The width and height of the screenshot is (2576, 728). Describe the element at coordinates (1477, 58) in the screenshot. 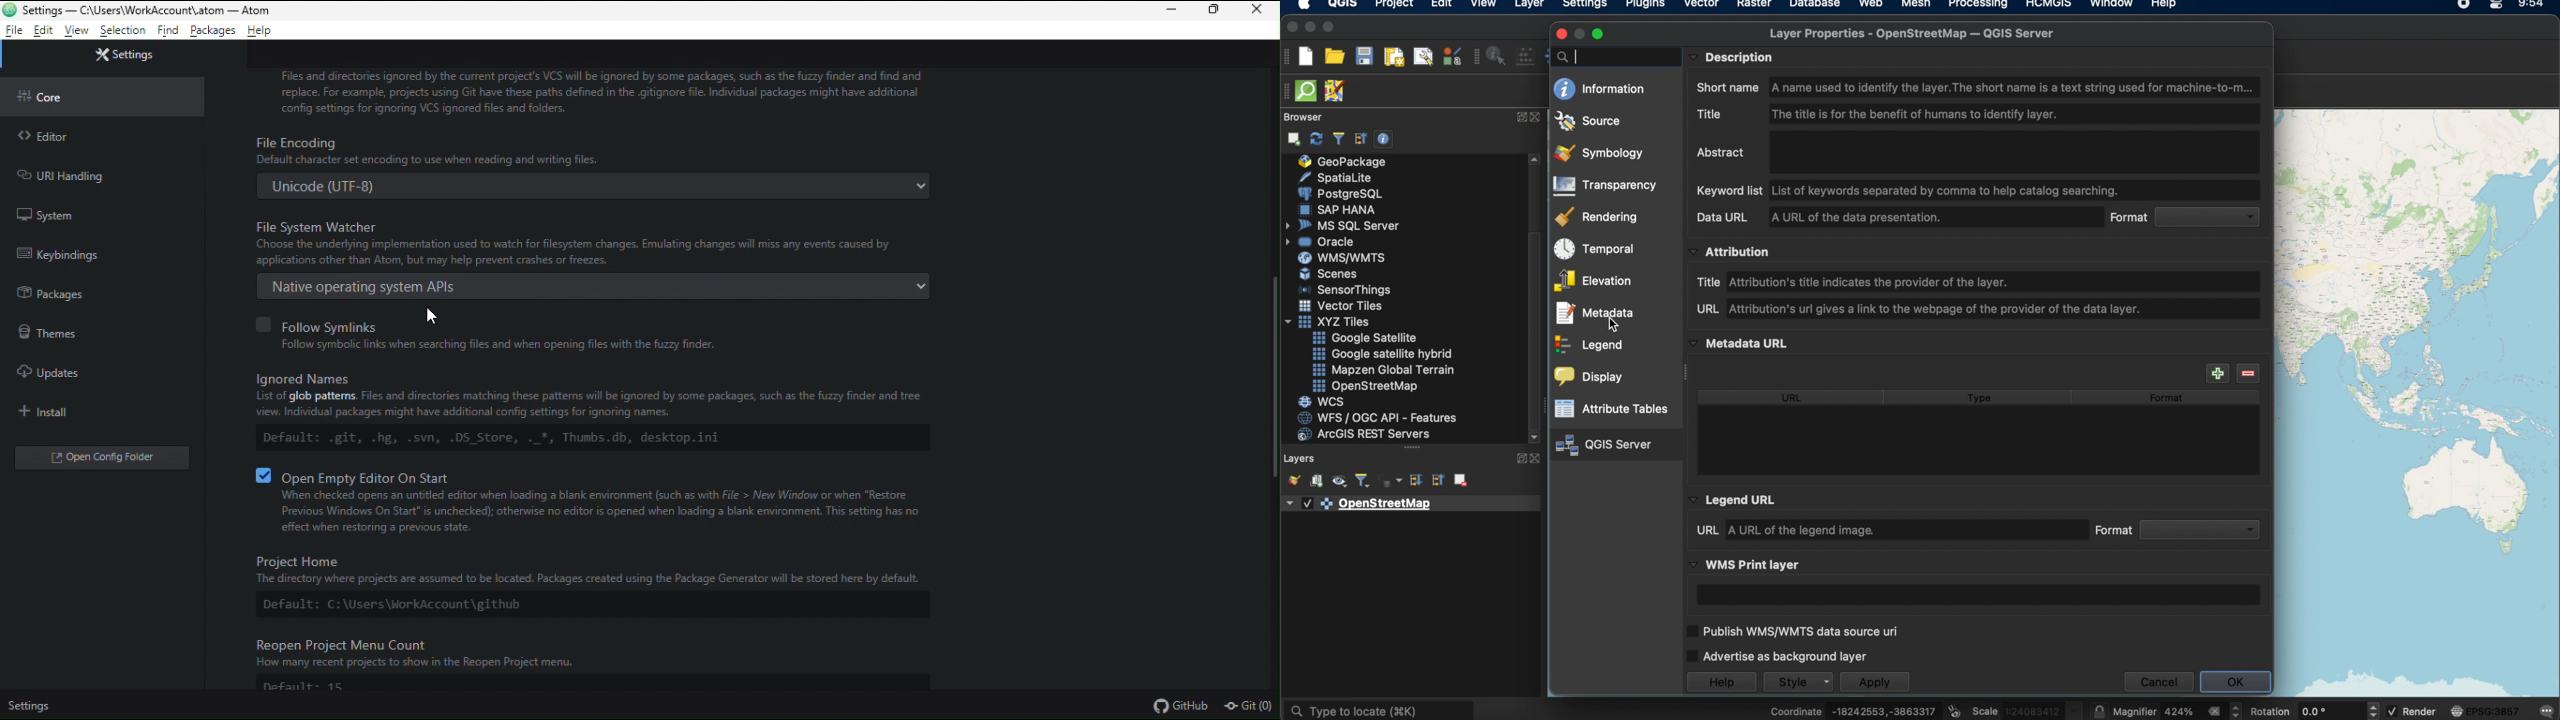

I see `attributes toolbar` at that location.